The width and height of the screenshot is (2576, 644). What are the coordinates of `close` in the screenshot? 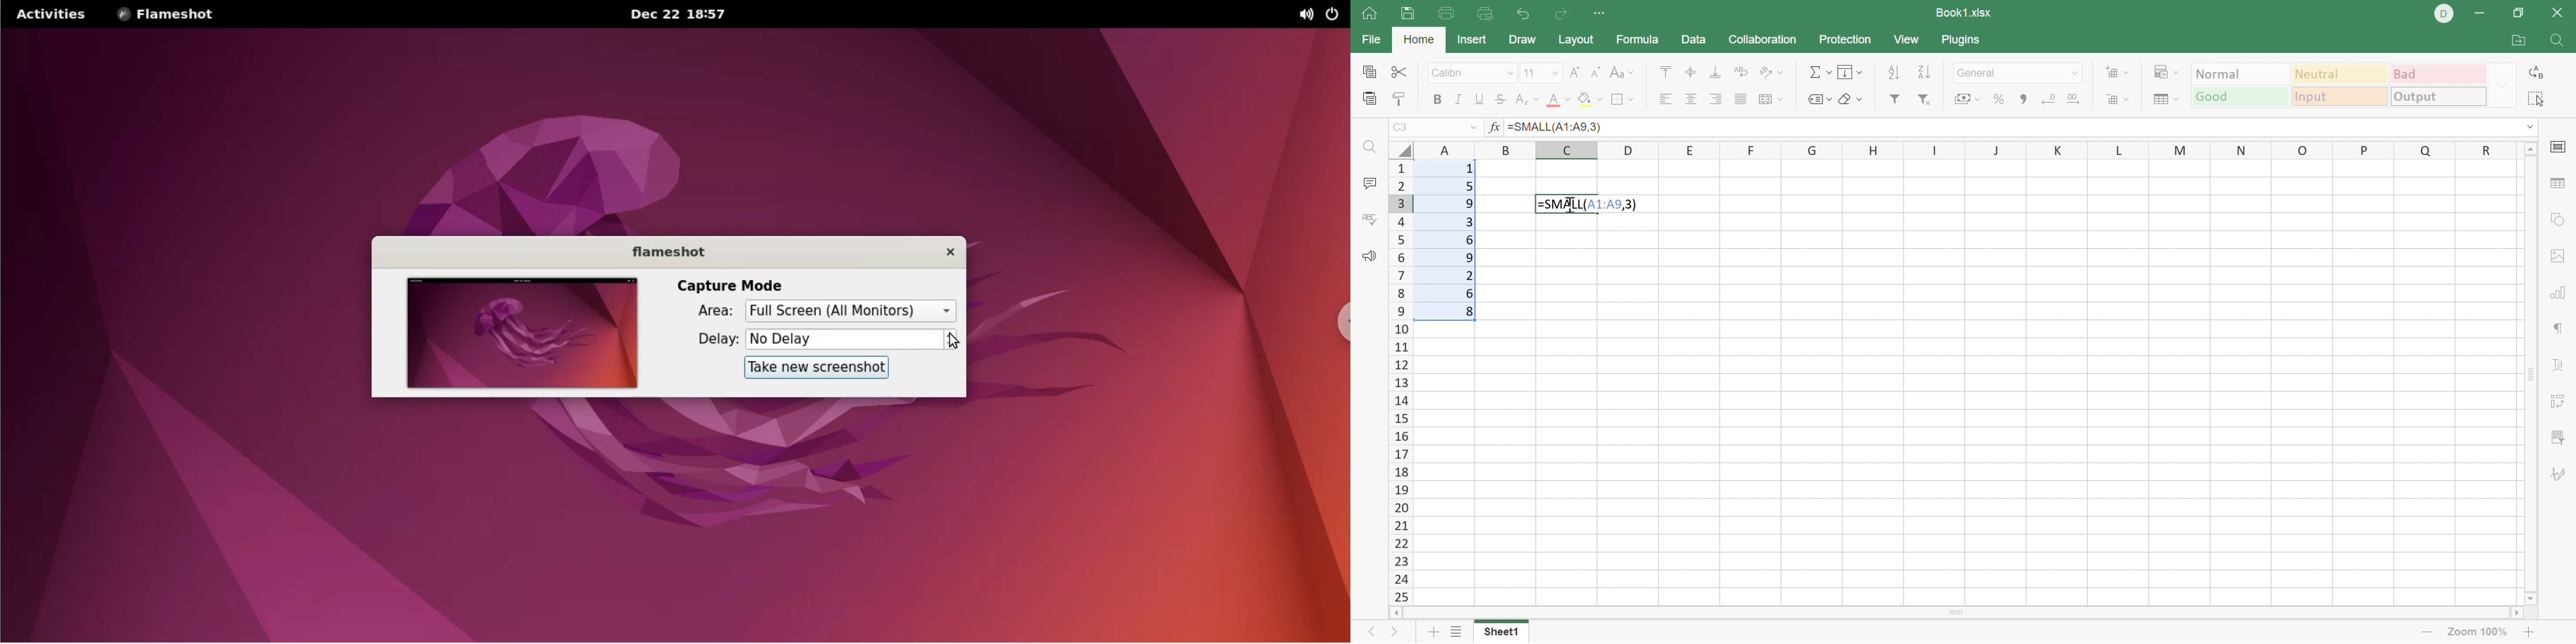 It's located at (941, 252).